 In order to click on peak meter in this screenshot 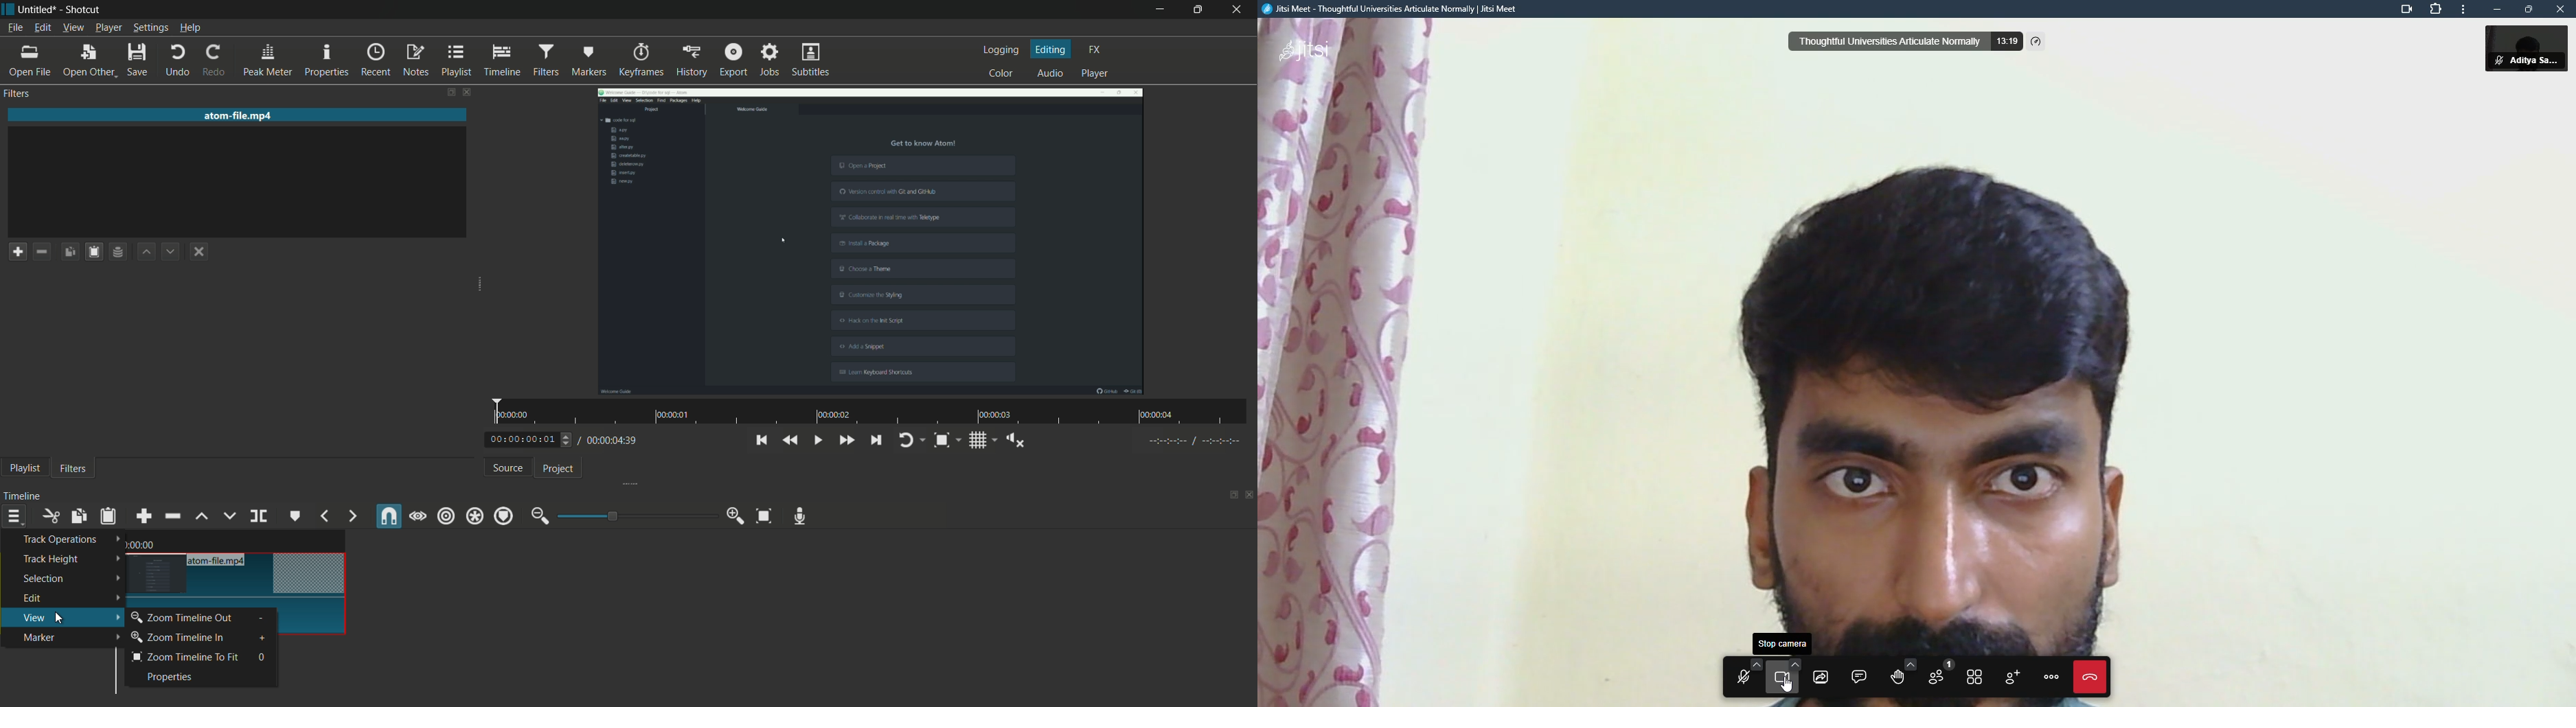, I will do `click(267, 60)`.